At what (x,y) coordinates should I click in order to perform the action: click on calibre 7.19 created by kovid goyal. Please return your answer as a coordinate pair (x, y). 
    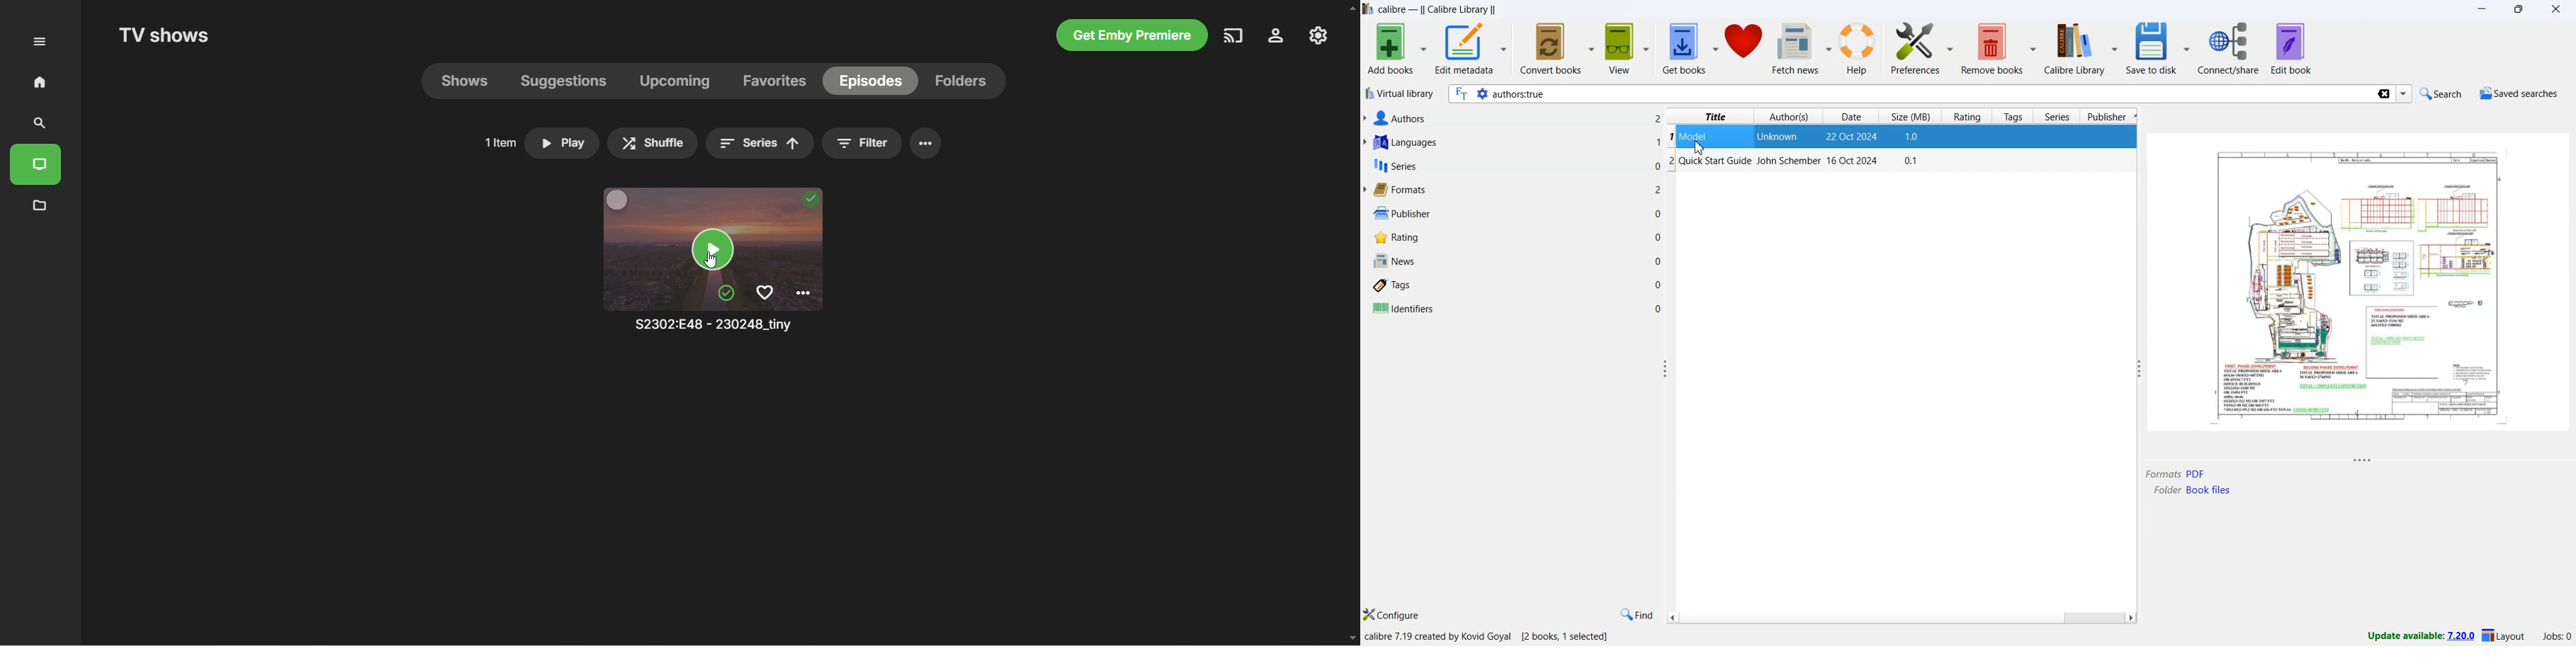
    Looking at the image, I should click on (1439, 637).